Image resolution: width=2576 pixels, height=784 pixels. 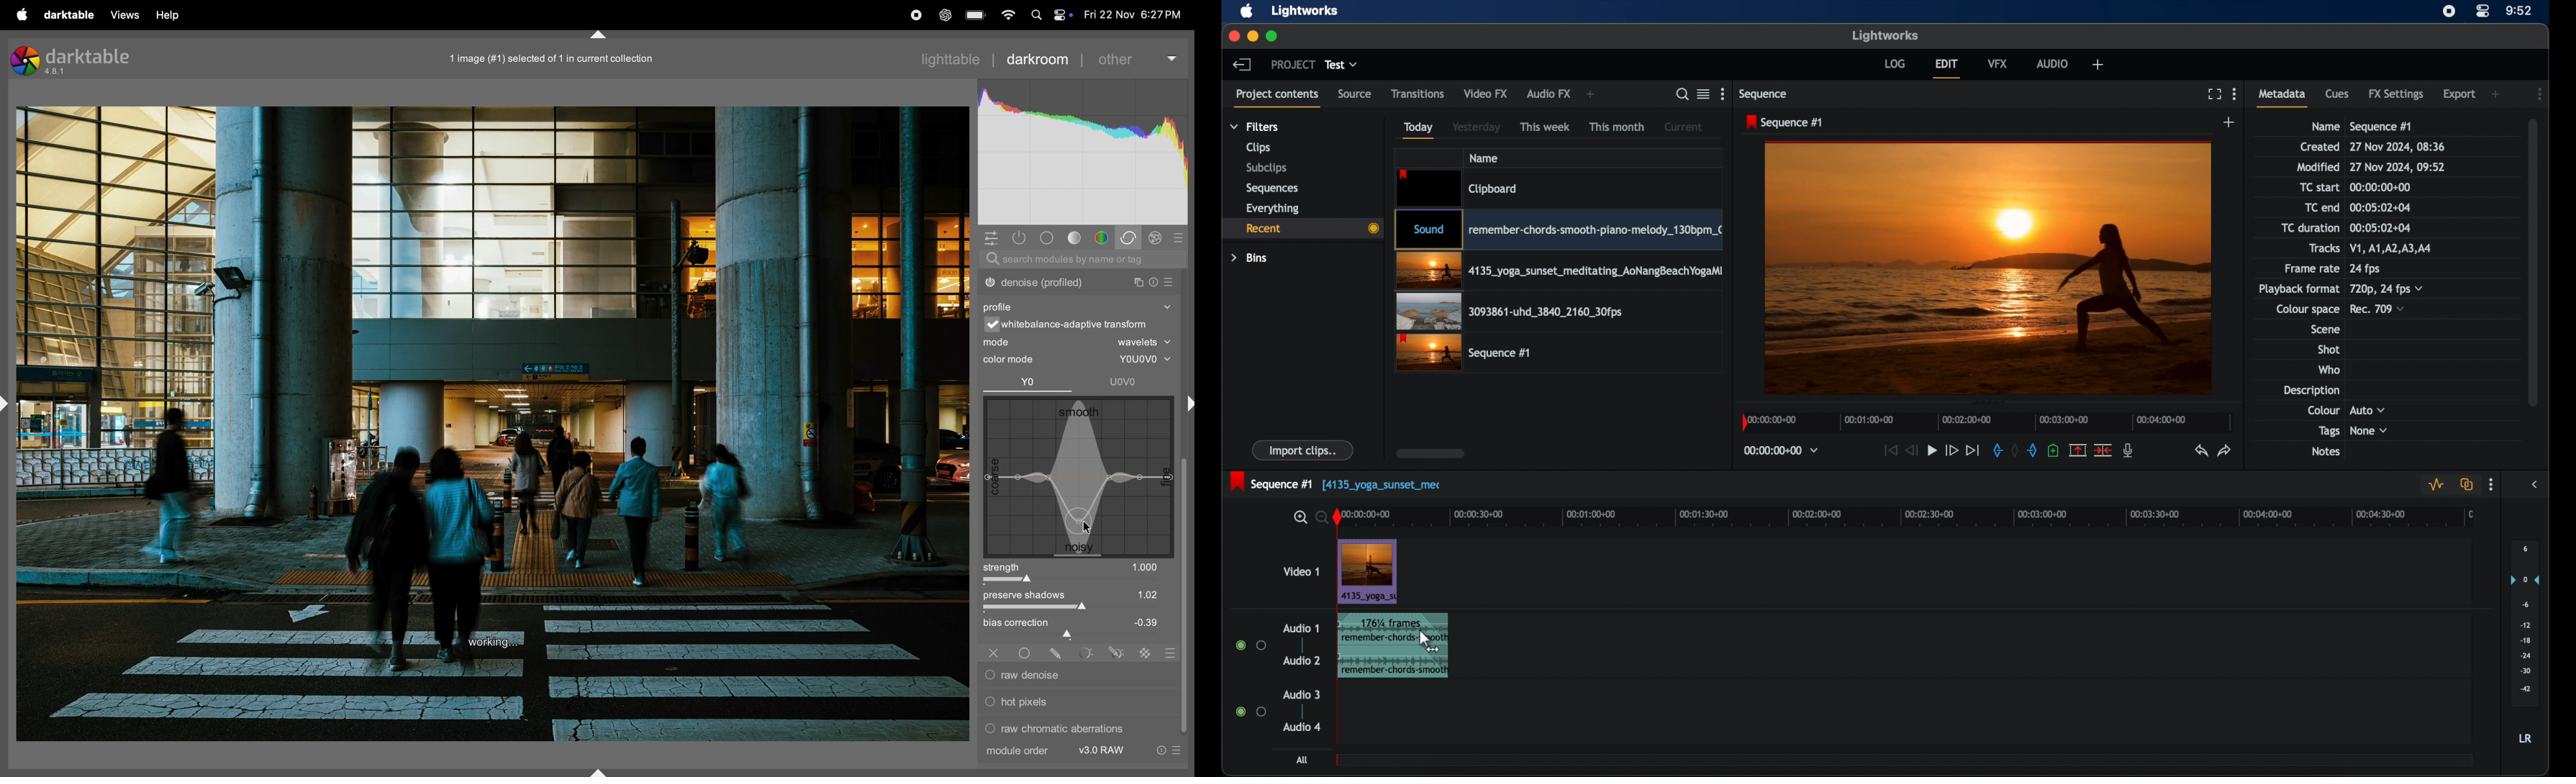 I want to click on shift+ctrl+t, so click(x=598, y=35).